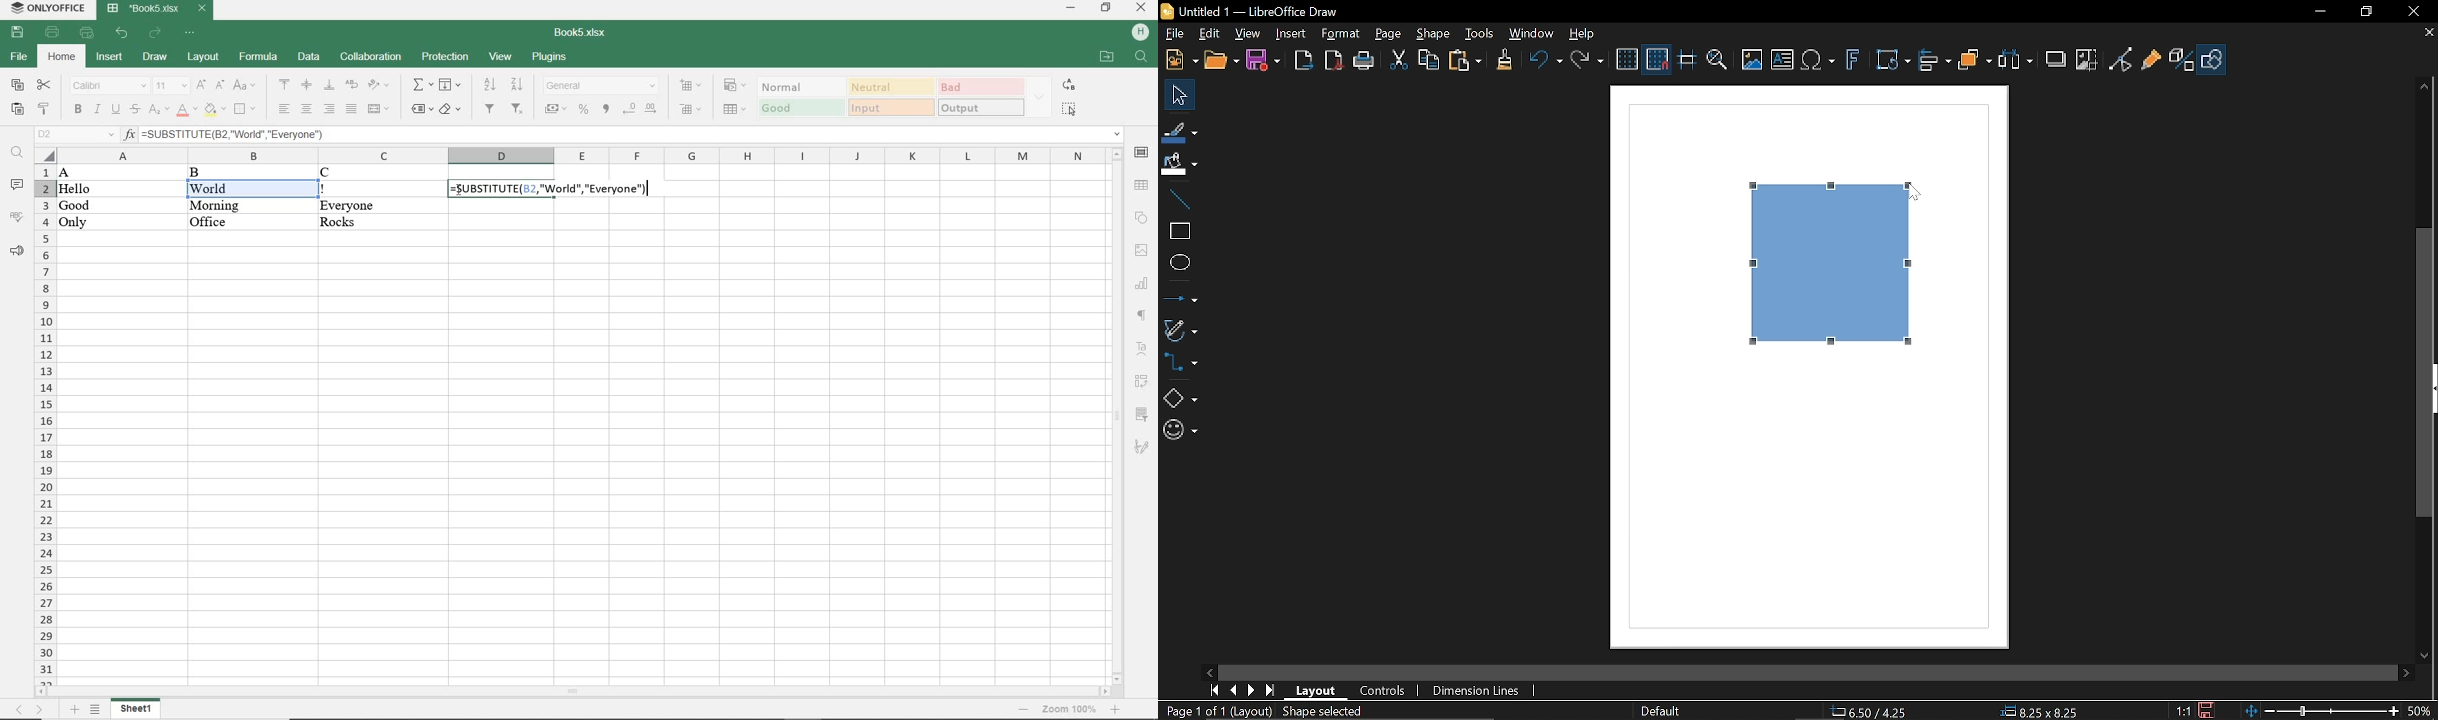  What do you see at coordinates (1221, 62) in the screenshot?
I see `Open` at bounding box center [1221, 62].